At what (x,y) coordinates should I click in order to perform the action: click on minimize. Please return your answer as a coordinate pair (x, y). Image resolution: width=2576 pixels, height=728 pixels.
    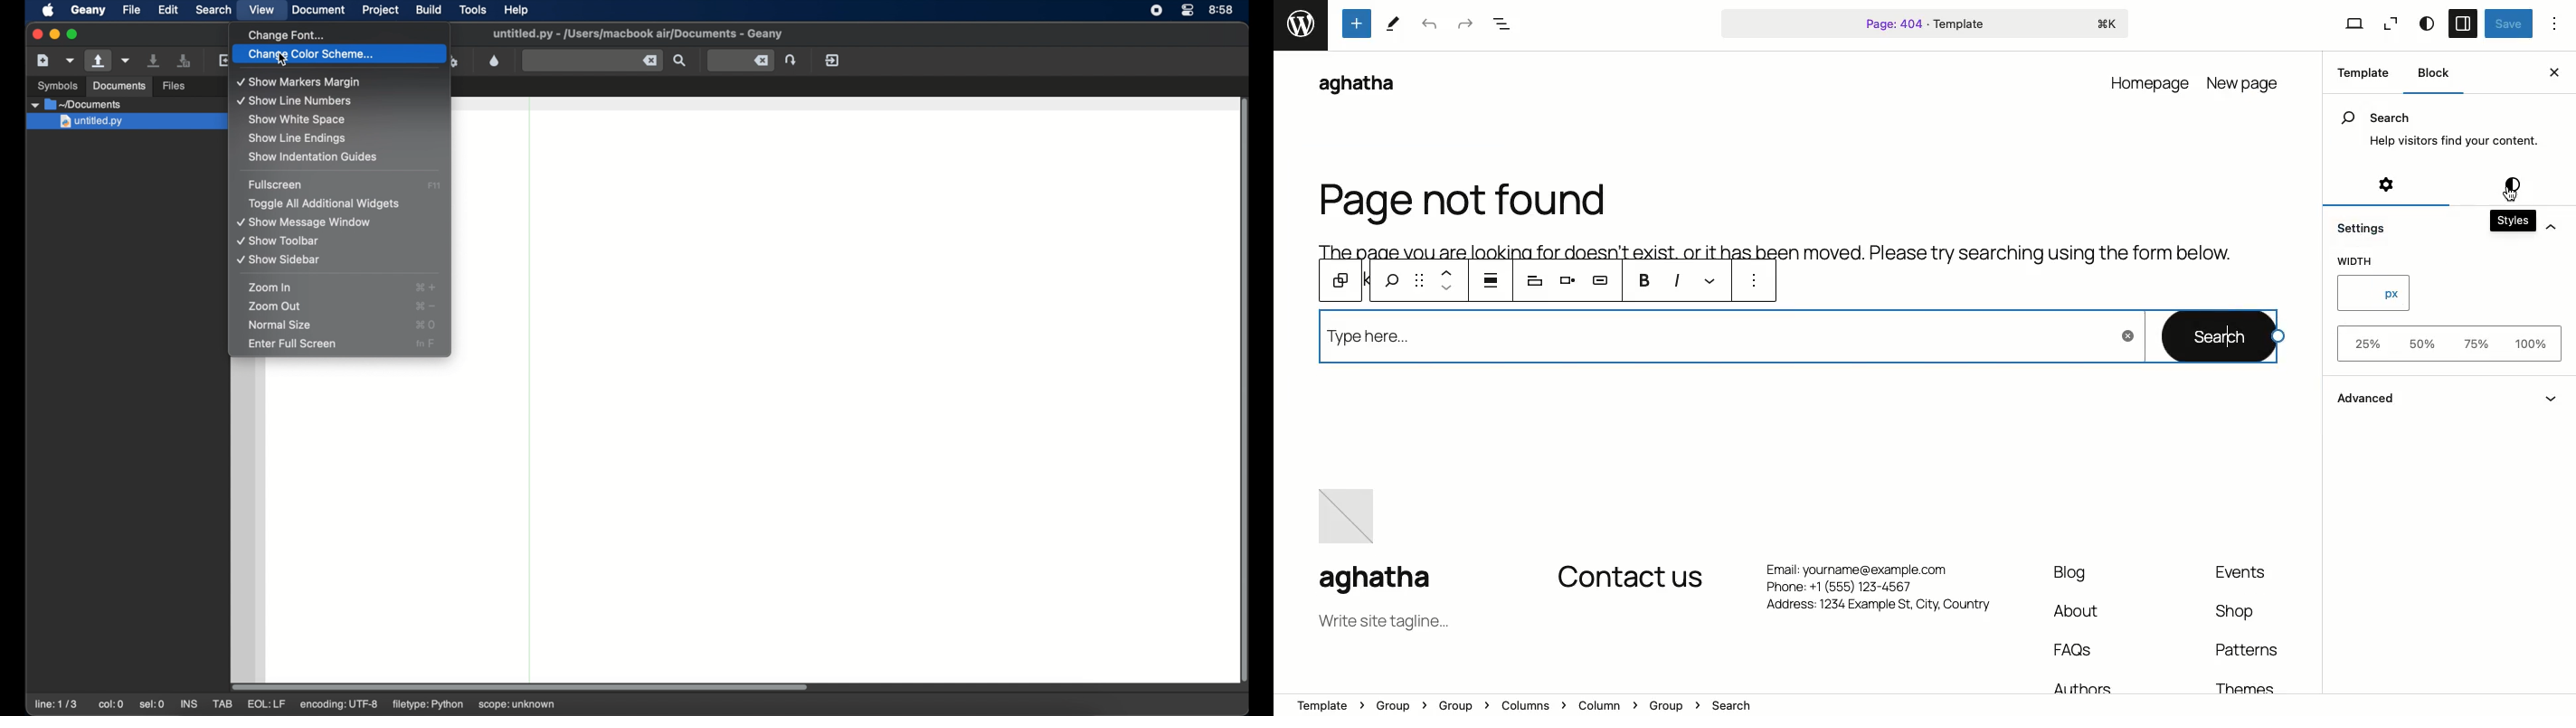
    Looking at the image, I should click on (54, 34).